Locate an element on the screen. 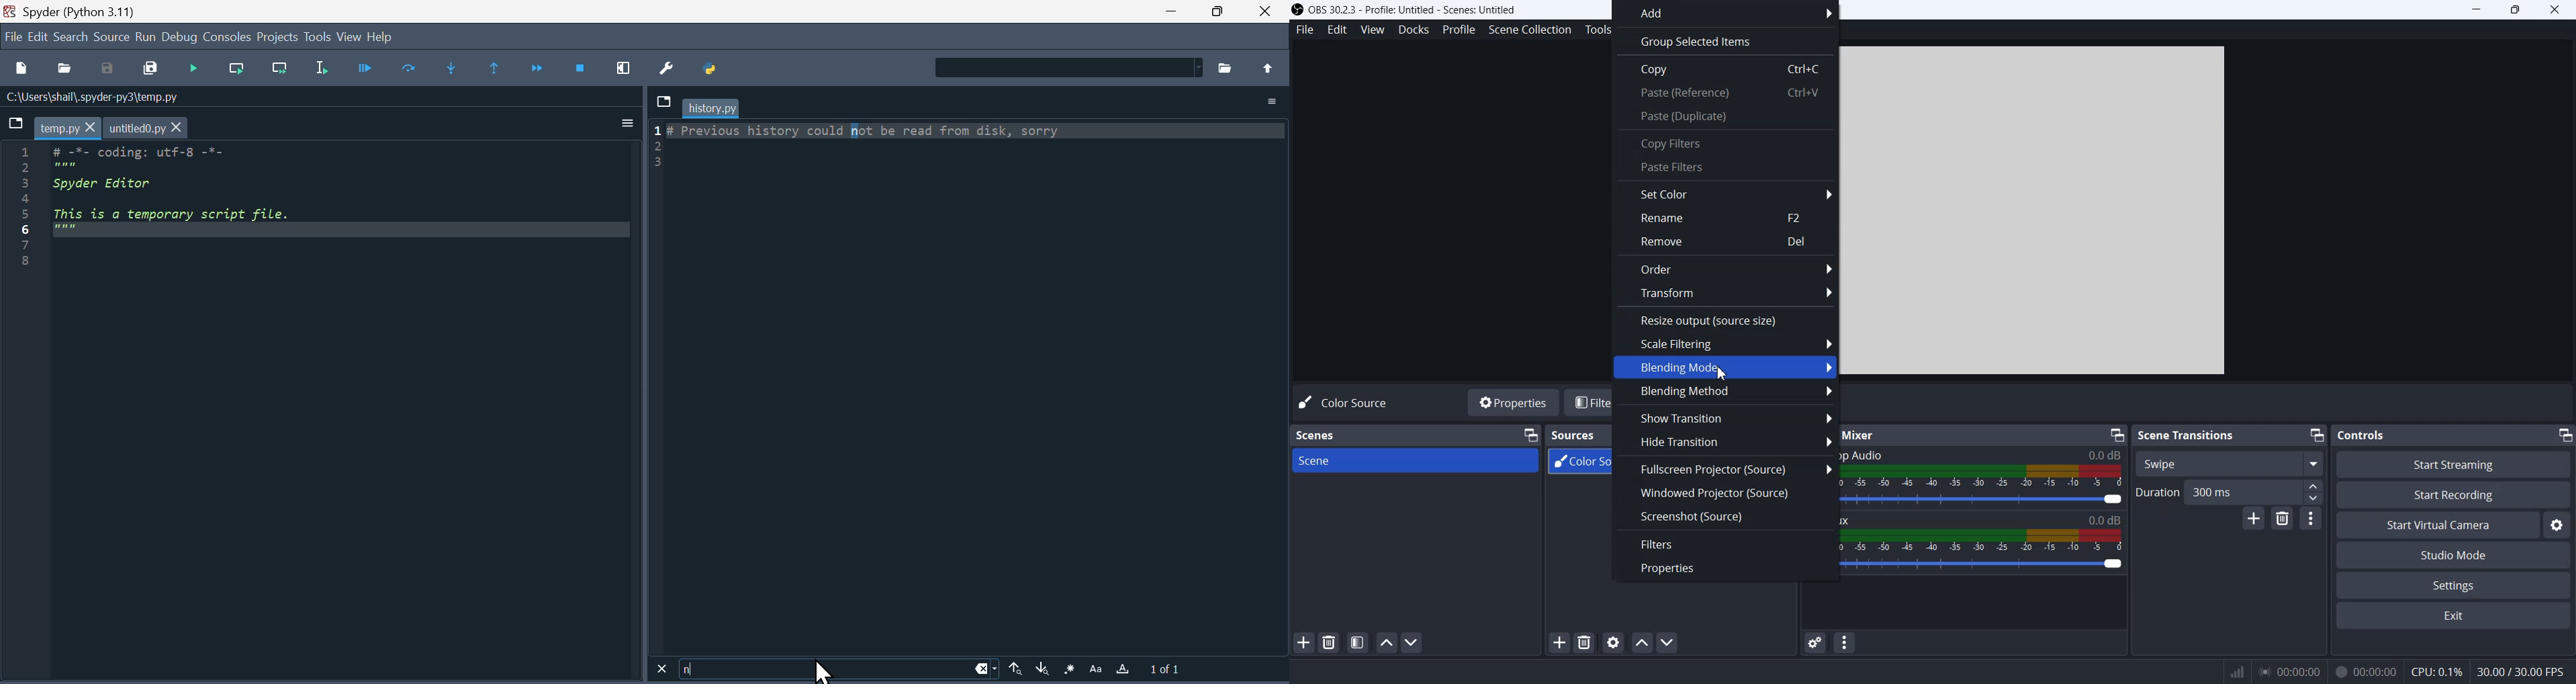 The image size is (2576, 700). Remove Source is located at coordinates (1584, 642).